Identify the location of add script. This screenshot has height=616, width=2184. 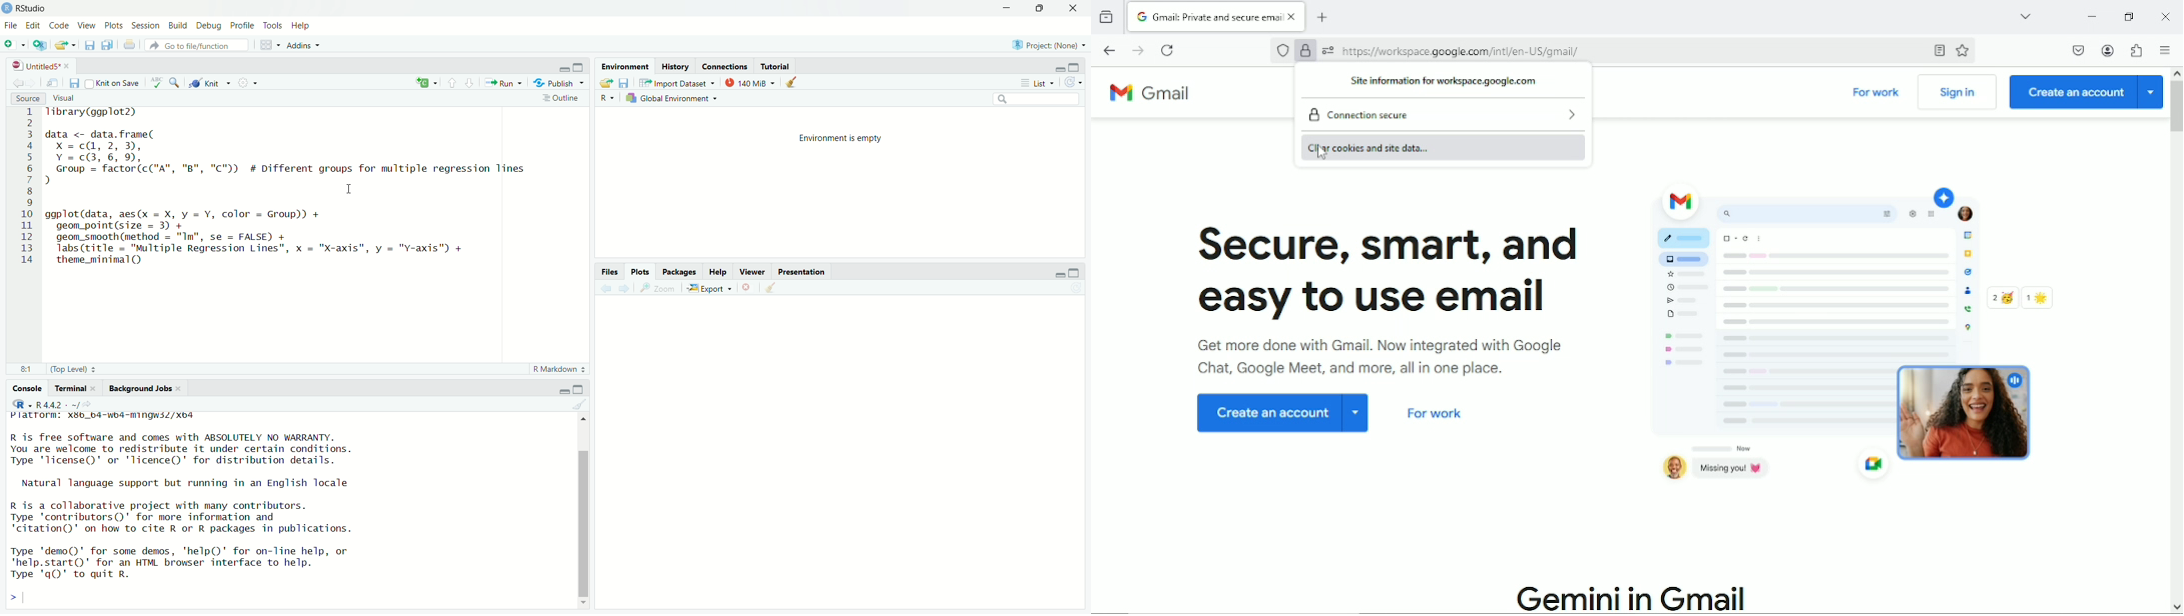
(39, 45).